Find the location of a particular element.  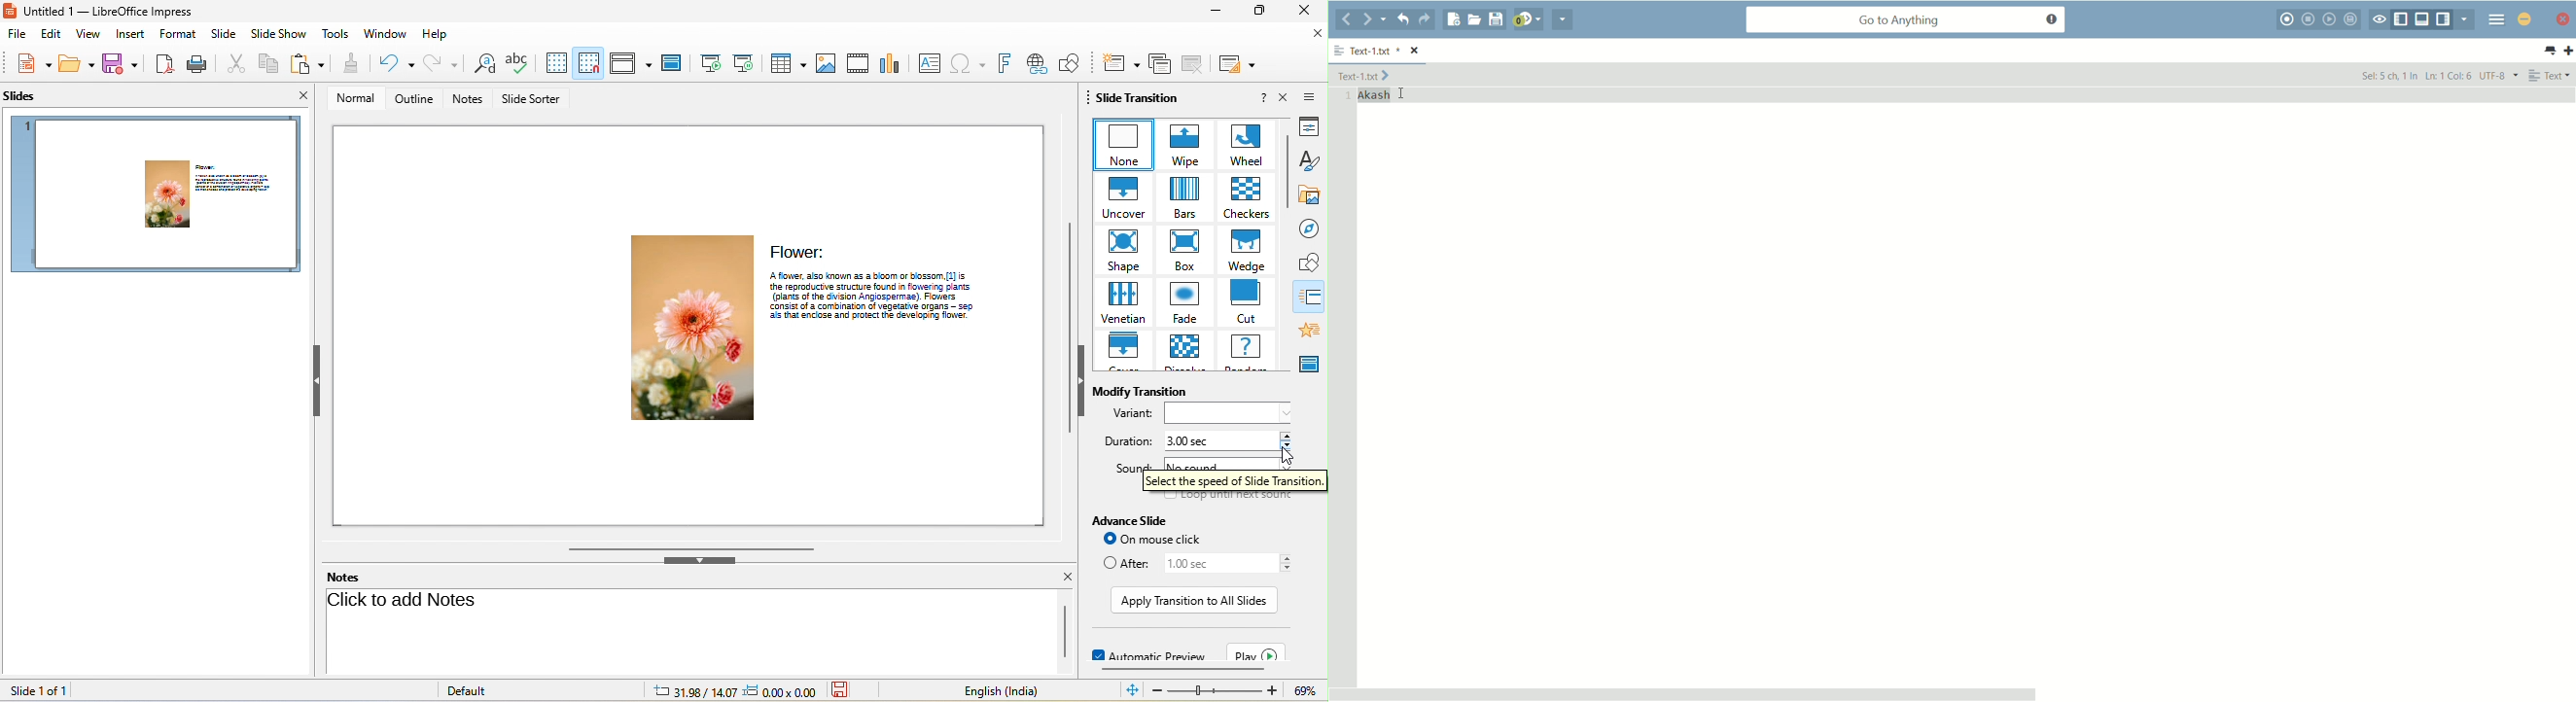

notes is located at coordinates (342, 577).